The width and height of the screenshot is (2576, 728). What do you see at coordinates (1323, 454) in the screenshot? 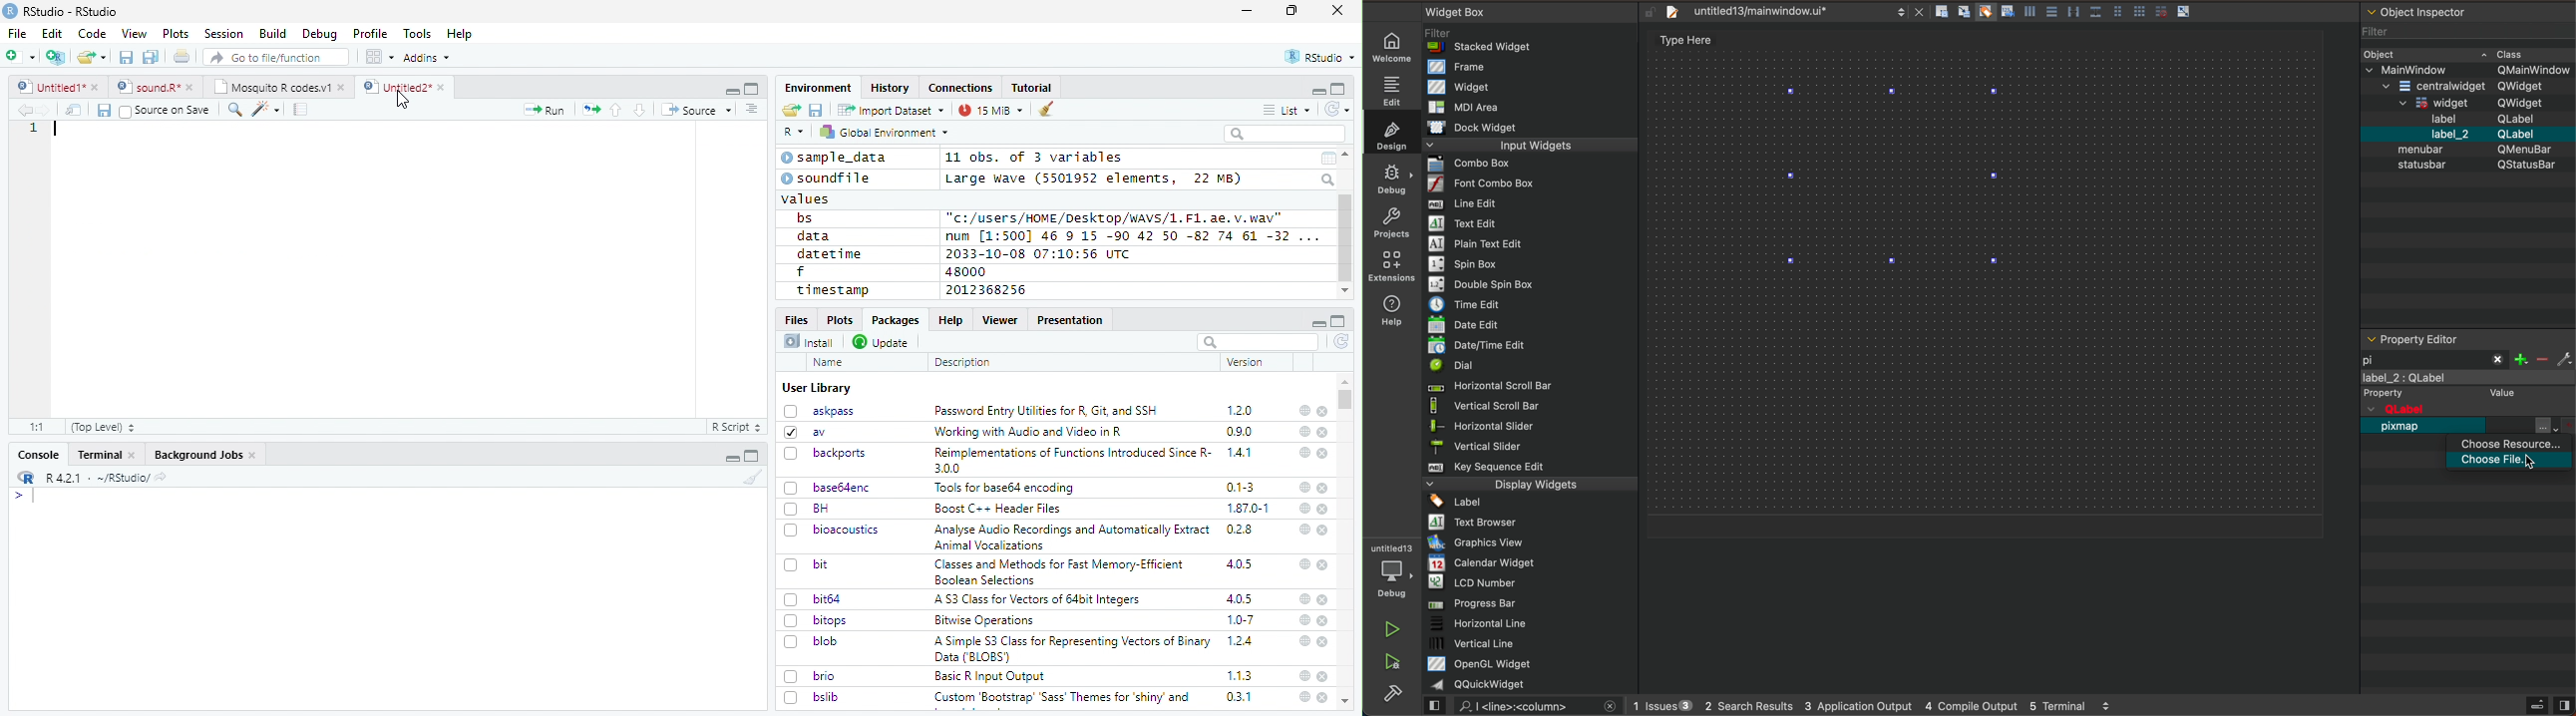
I see `close` at bounding box center [1323, 454].